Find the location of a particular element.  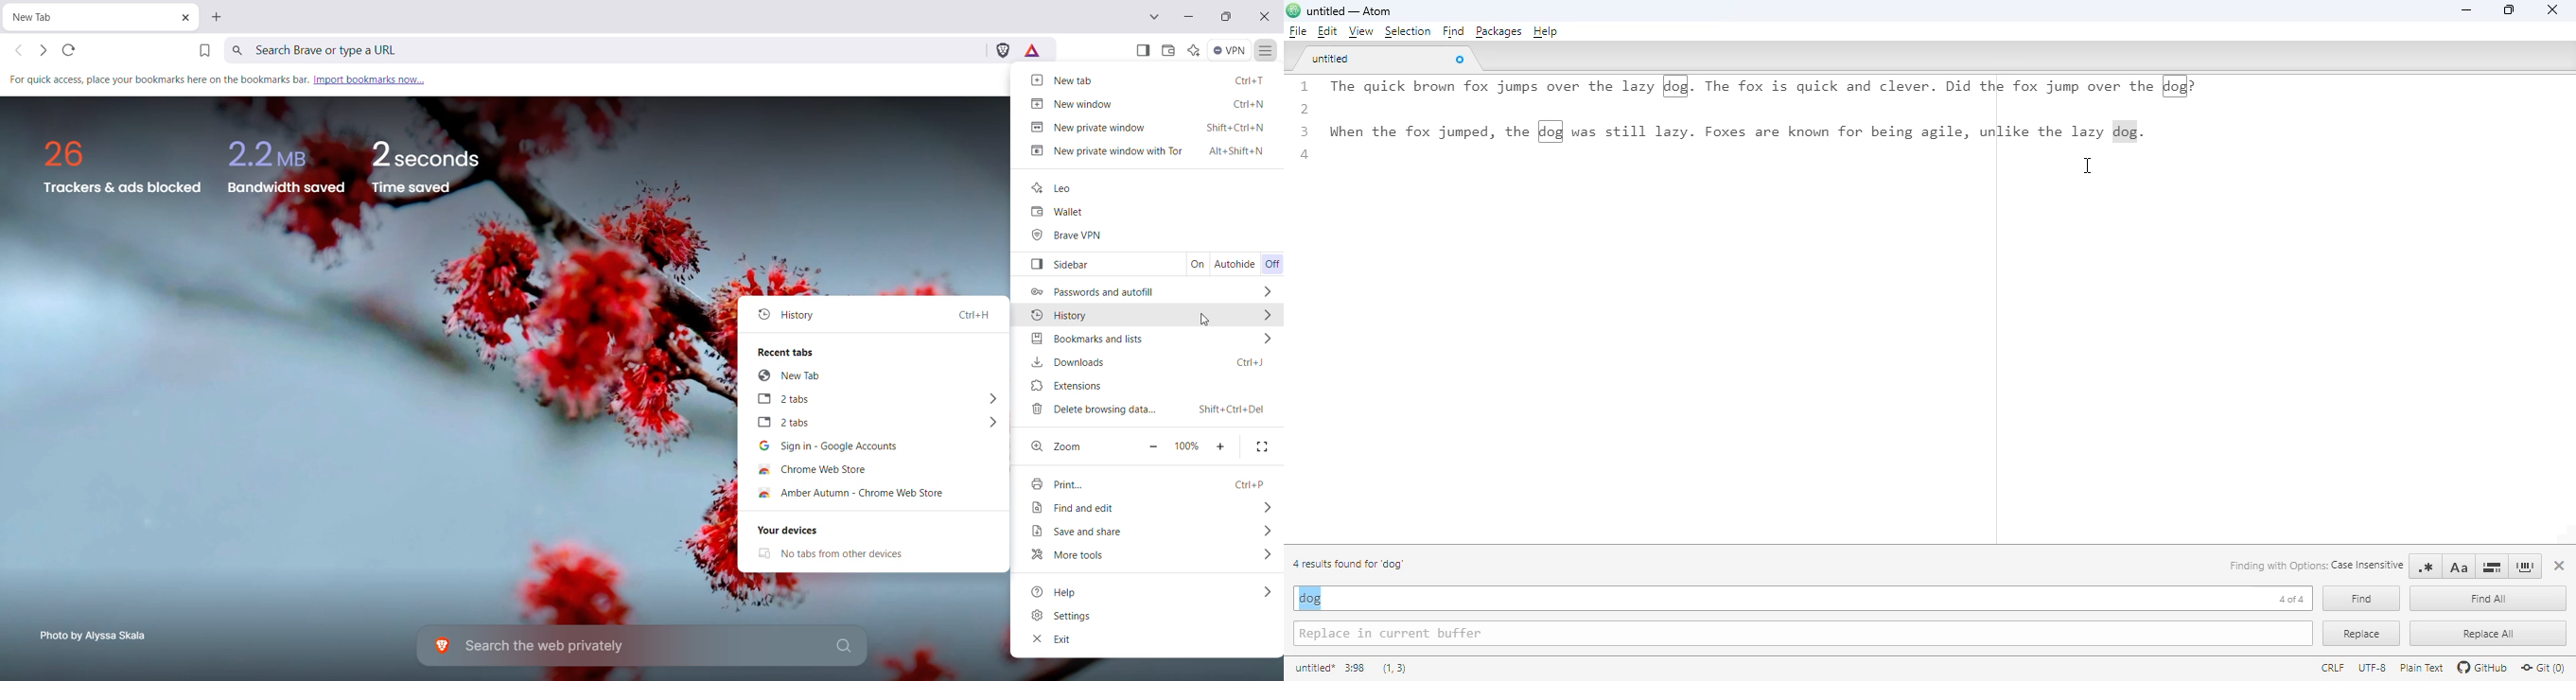

2 is located at coordinates (1306, 110).